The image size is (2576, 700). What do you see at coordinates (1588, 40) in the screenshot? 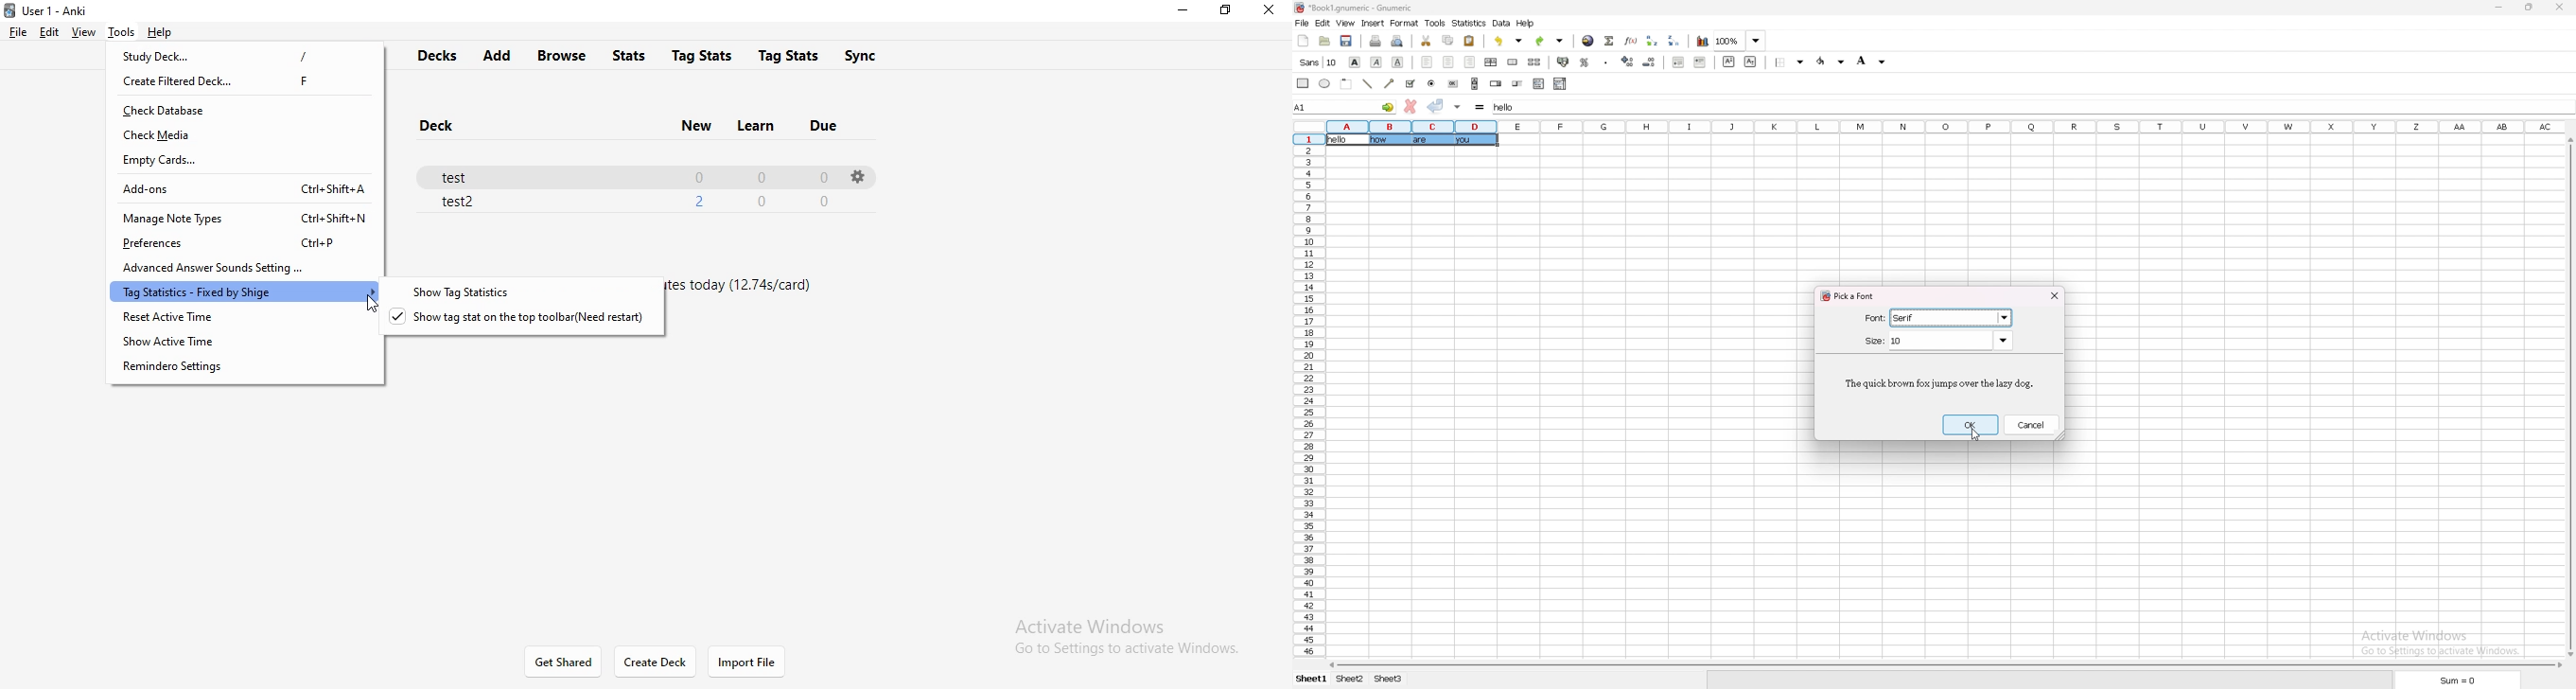
I see `hyperlink` at bounding box center [1588, 40].